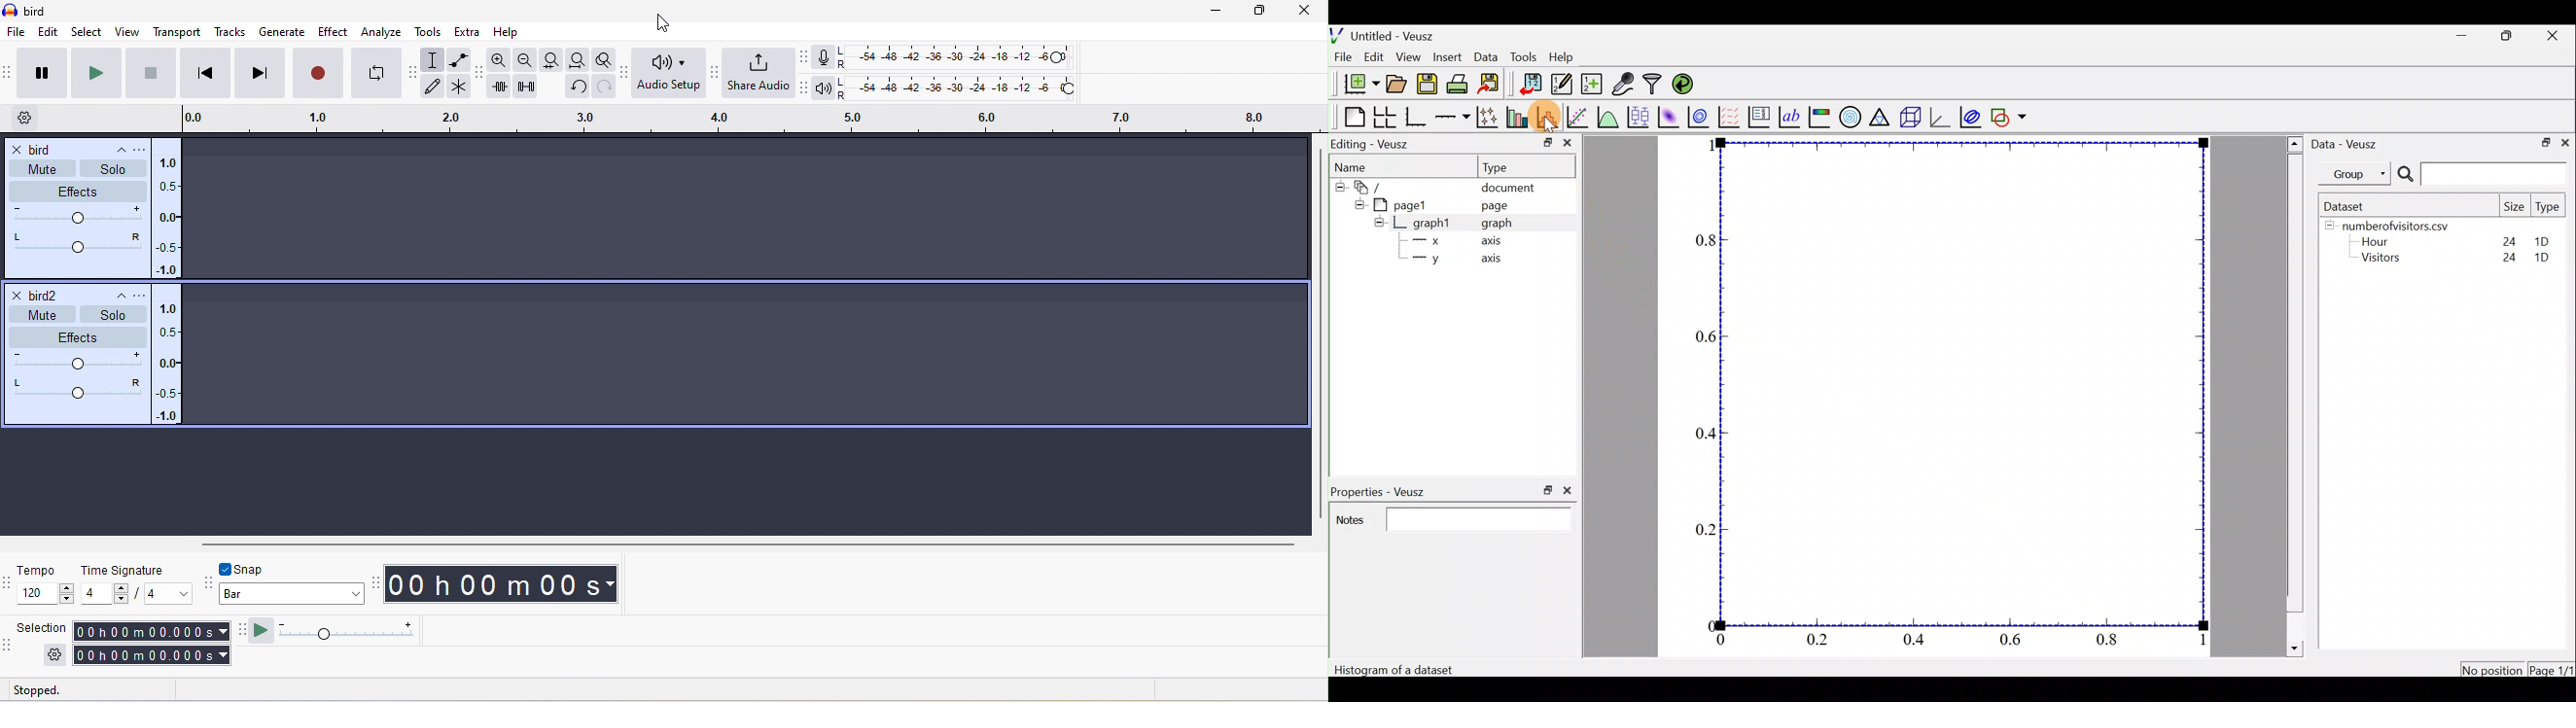  I want to click on 00 h 00 m 08 .332 s, so click(154, 656).